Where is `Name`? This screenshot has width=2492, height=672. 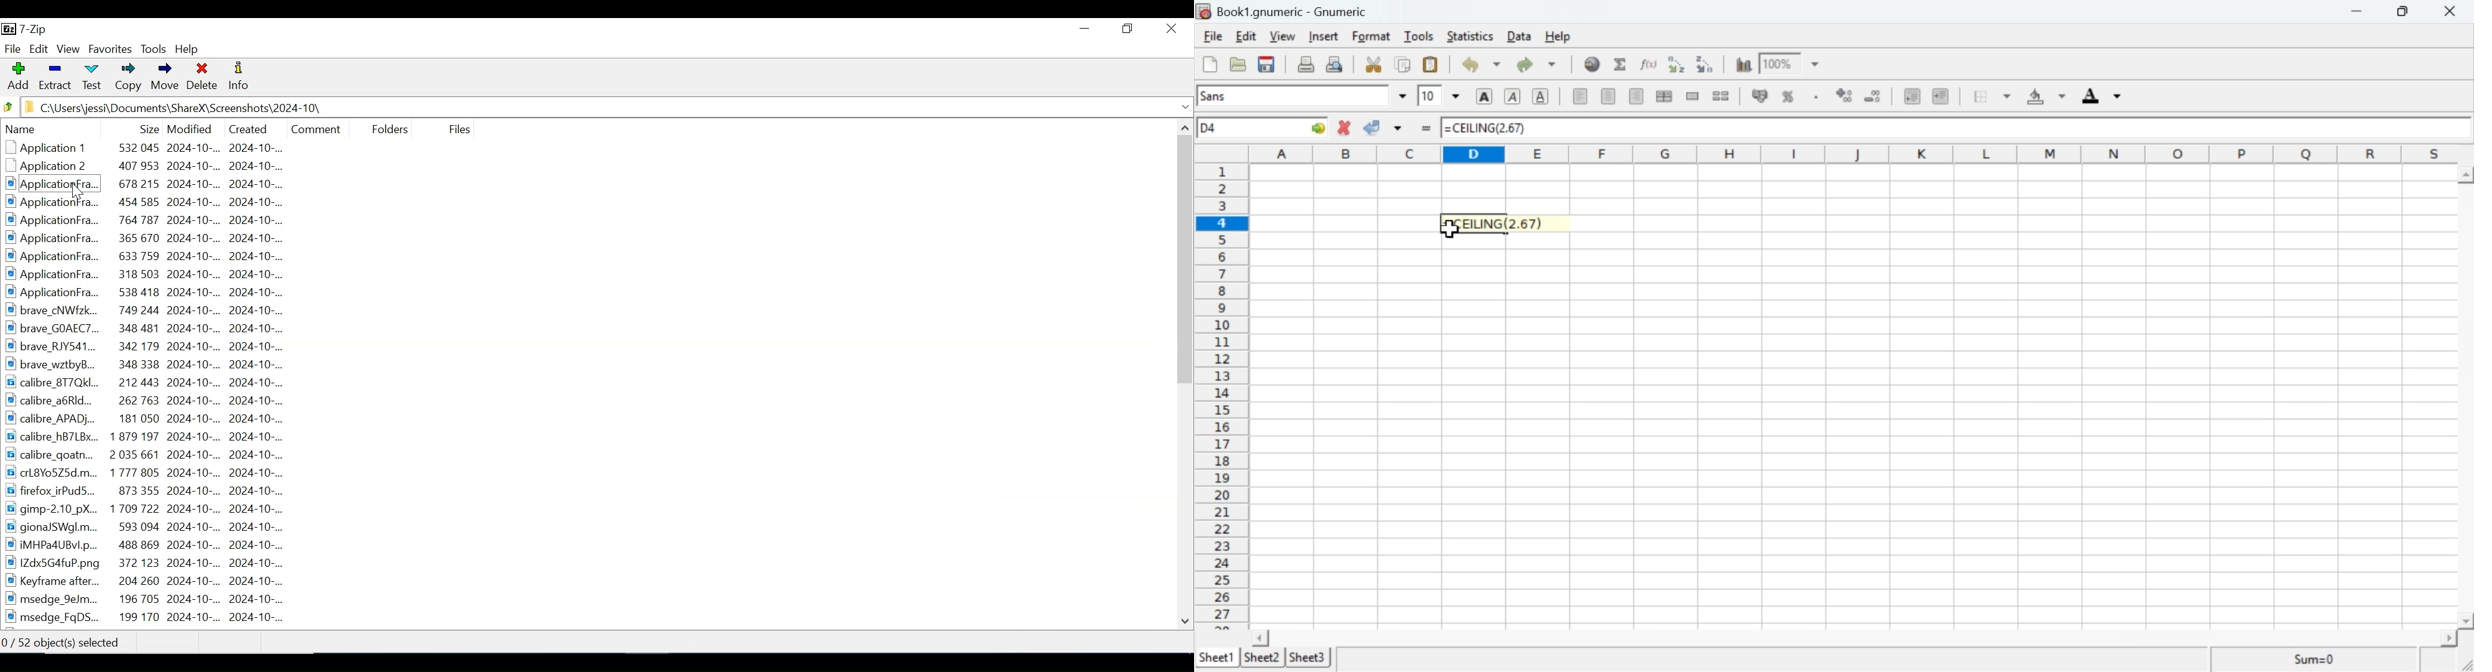 Name is located at coordinates (63, 128).